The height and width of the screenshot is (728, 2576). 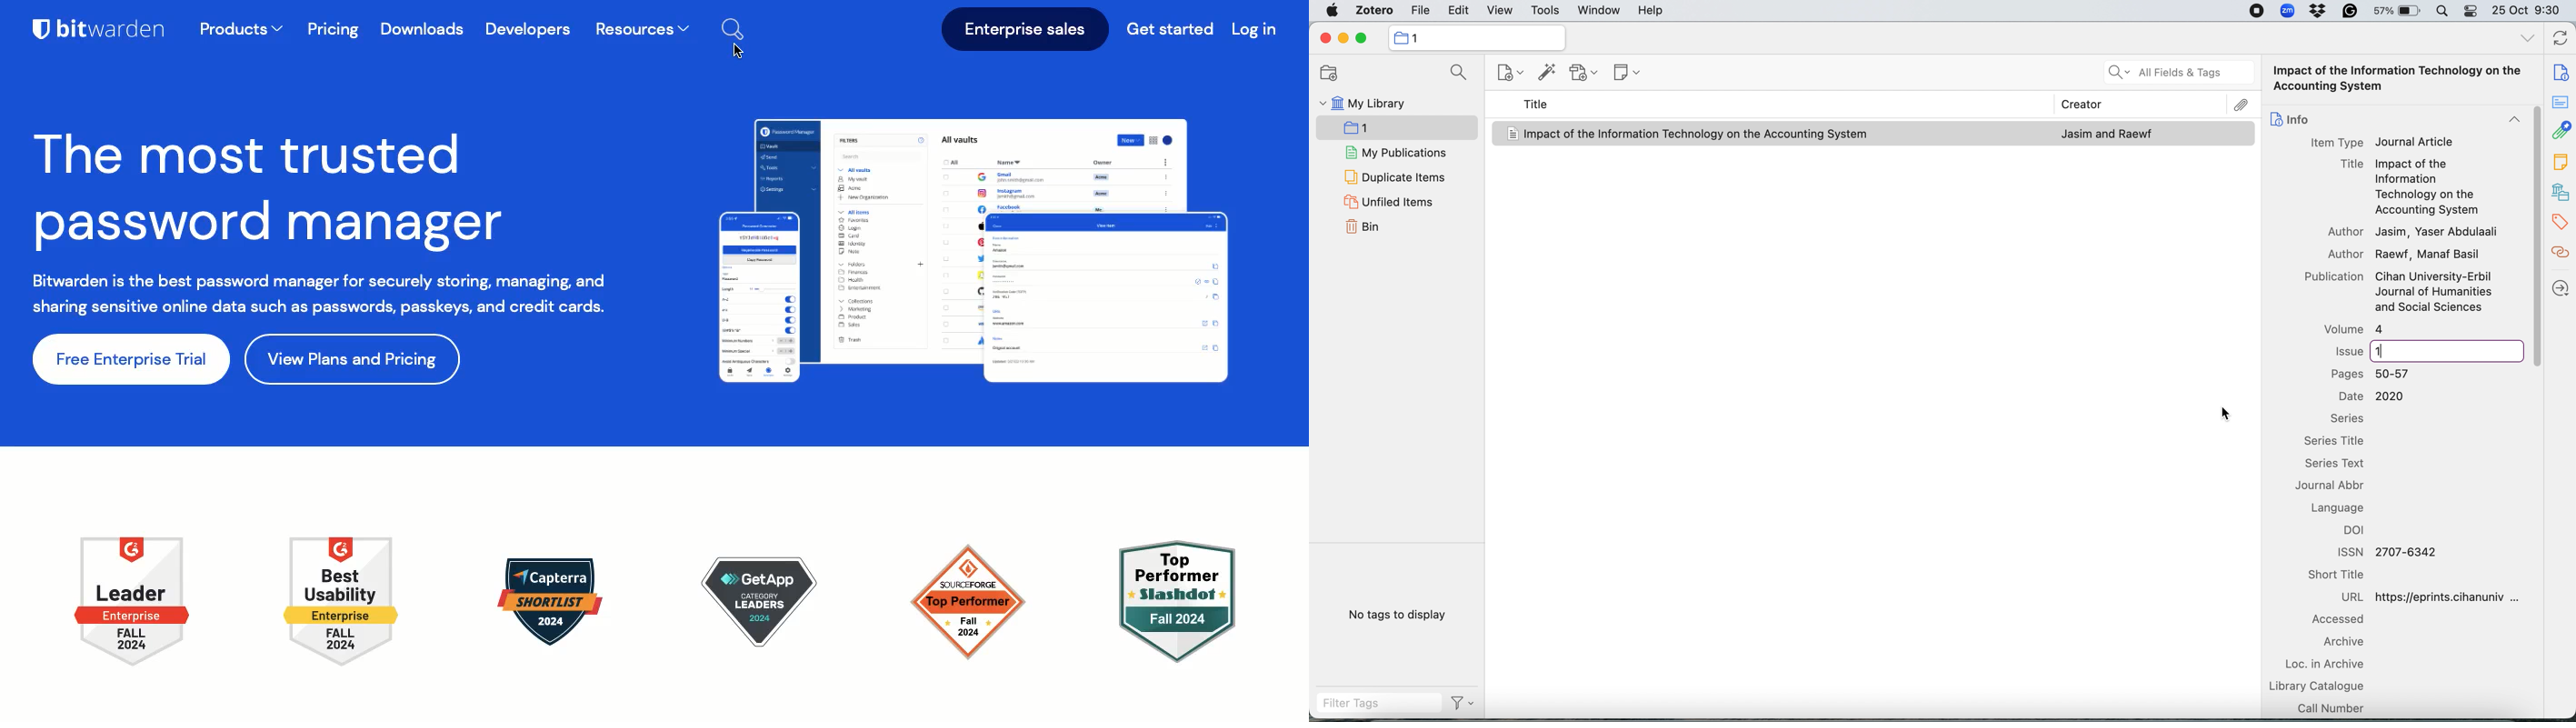 I want to click on add item by identifier, so click(x=1547, y=73).